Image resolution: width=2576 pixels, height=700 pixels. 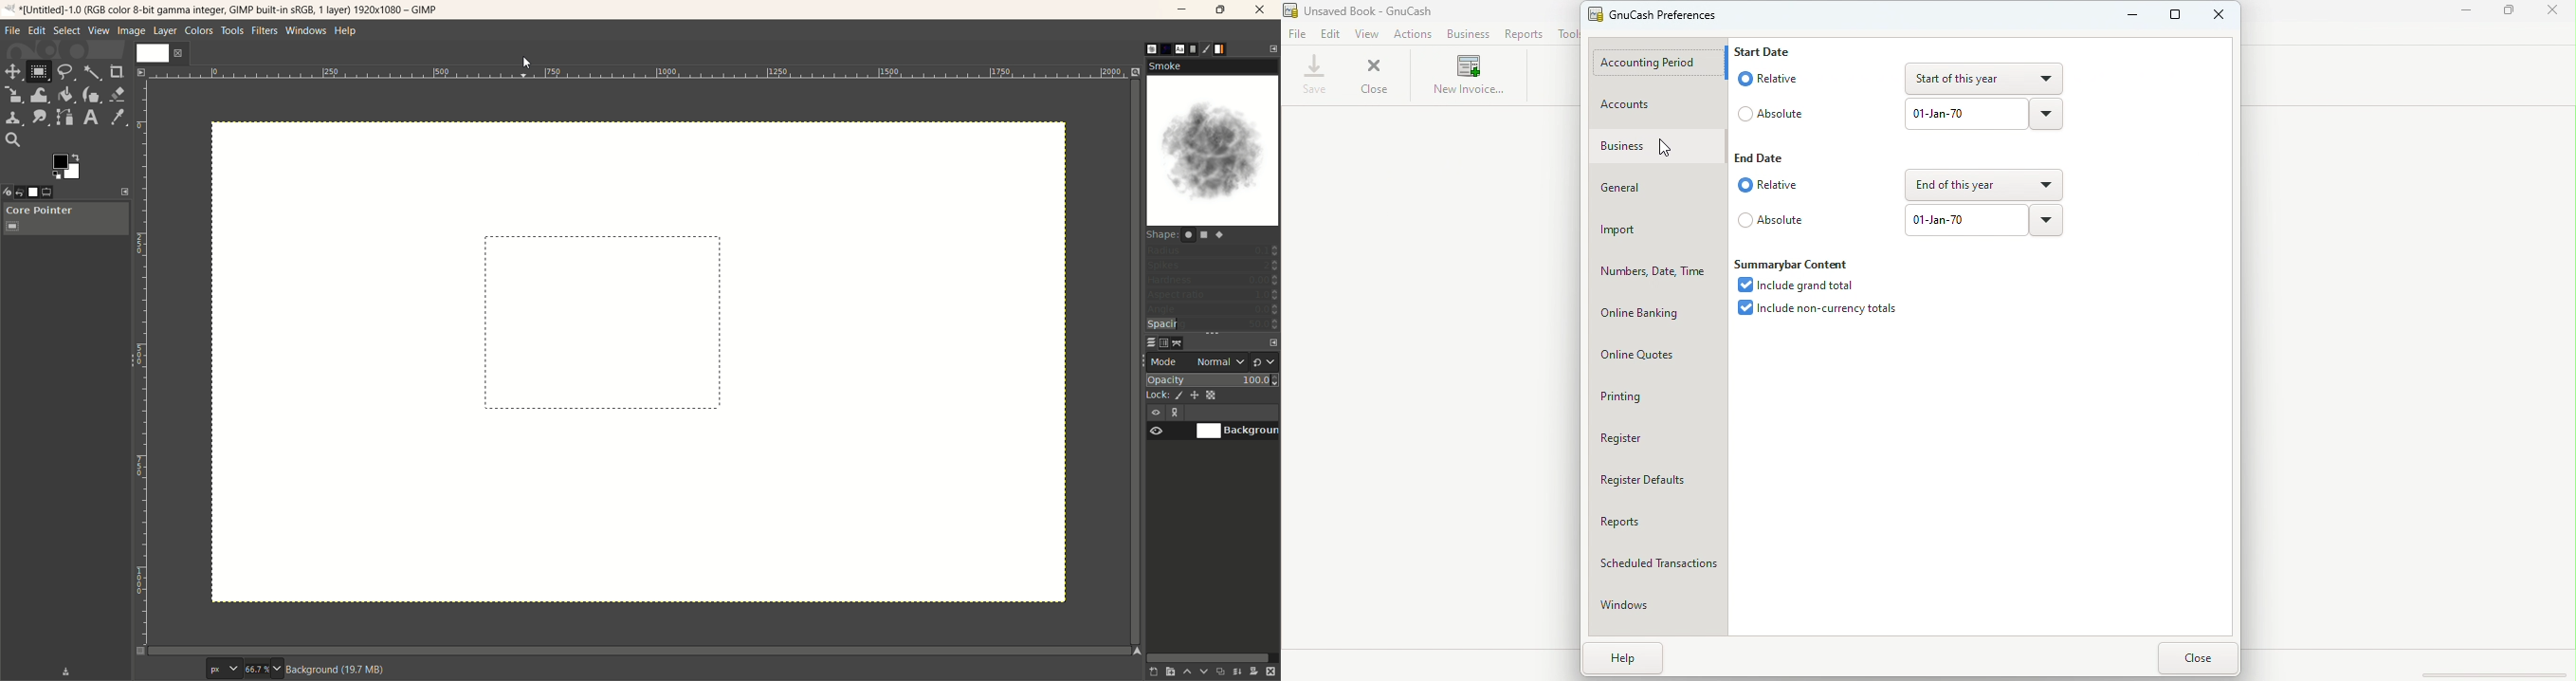 I want to click on Business, so click(x=1467, y=35).